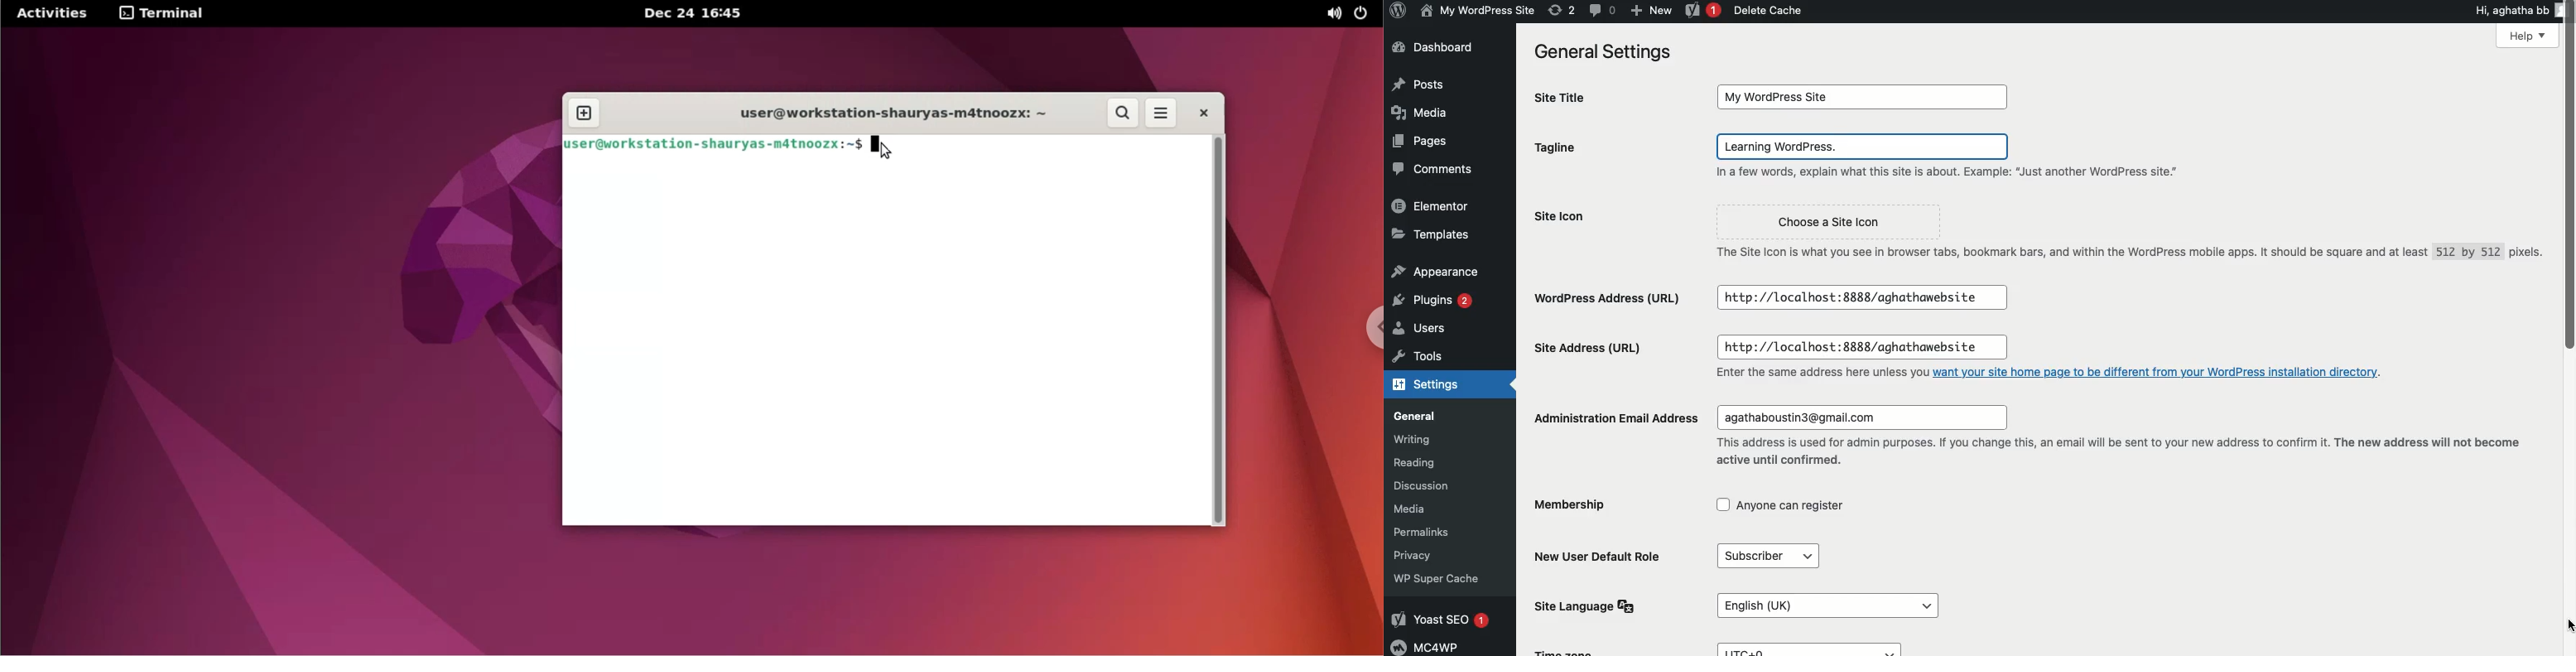  Describe the element at coordinates (1426, 112) in the screenshot. I see `Media` at that location.